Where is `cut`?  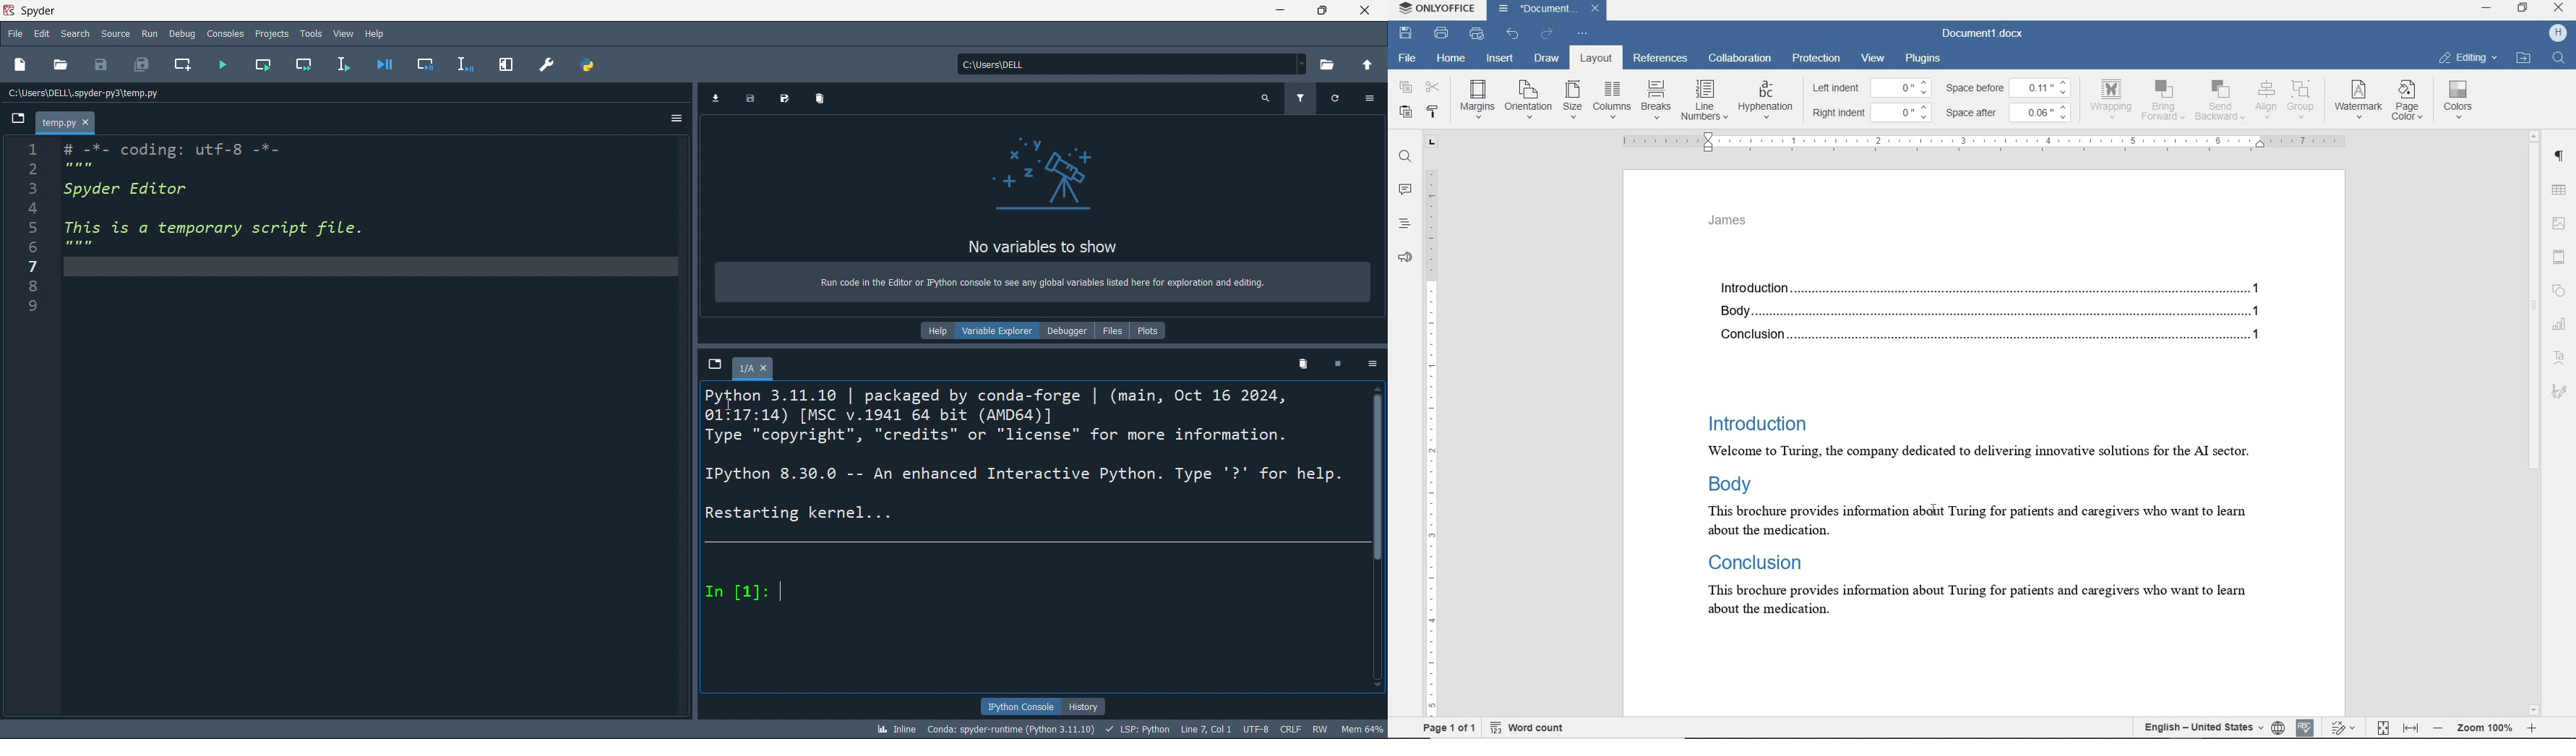
cut is located at coordinates (1434, 86).